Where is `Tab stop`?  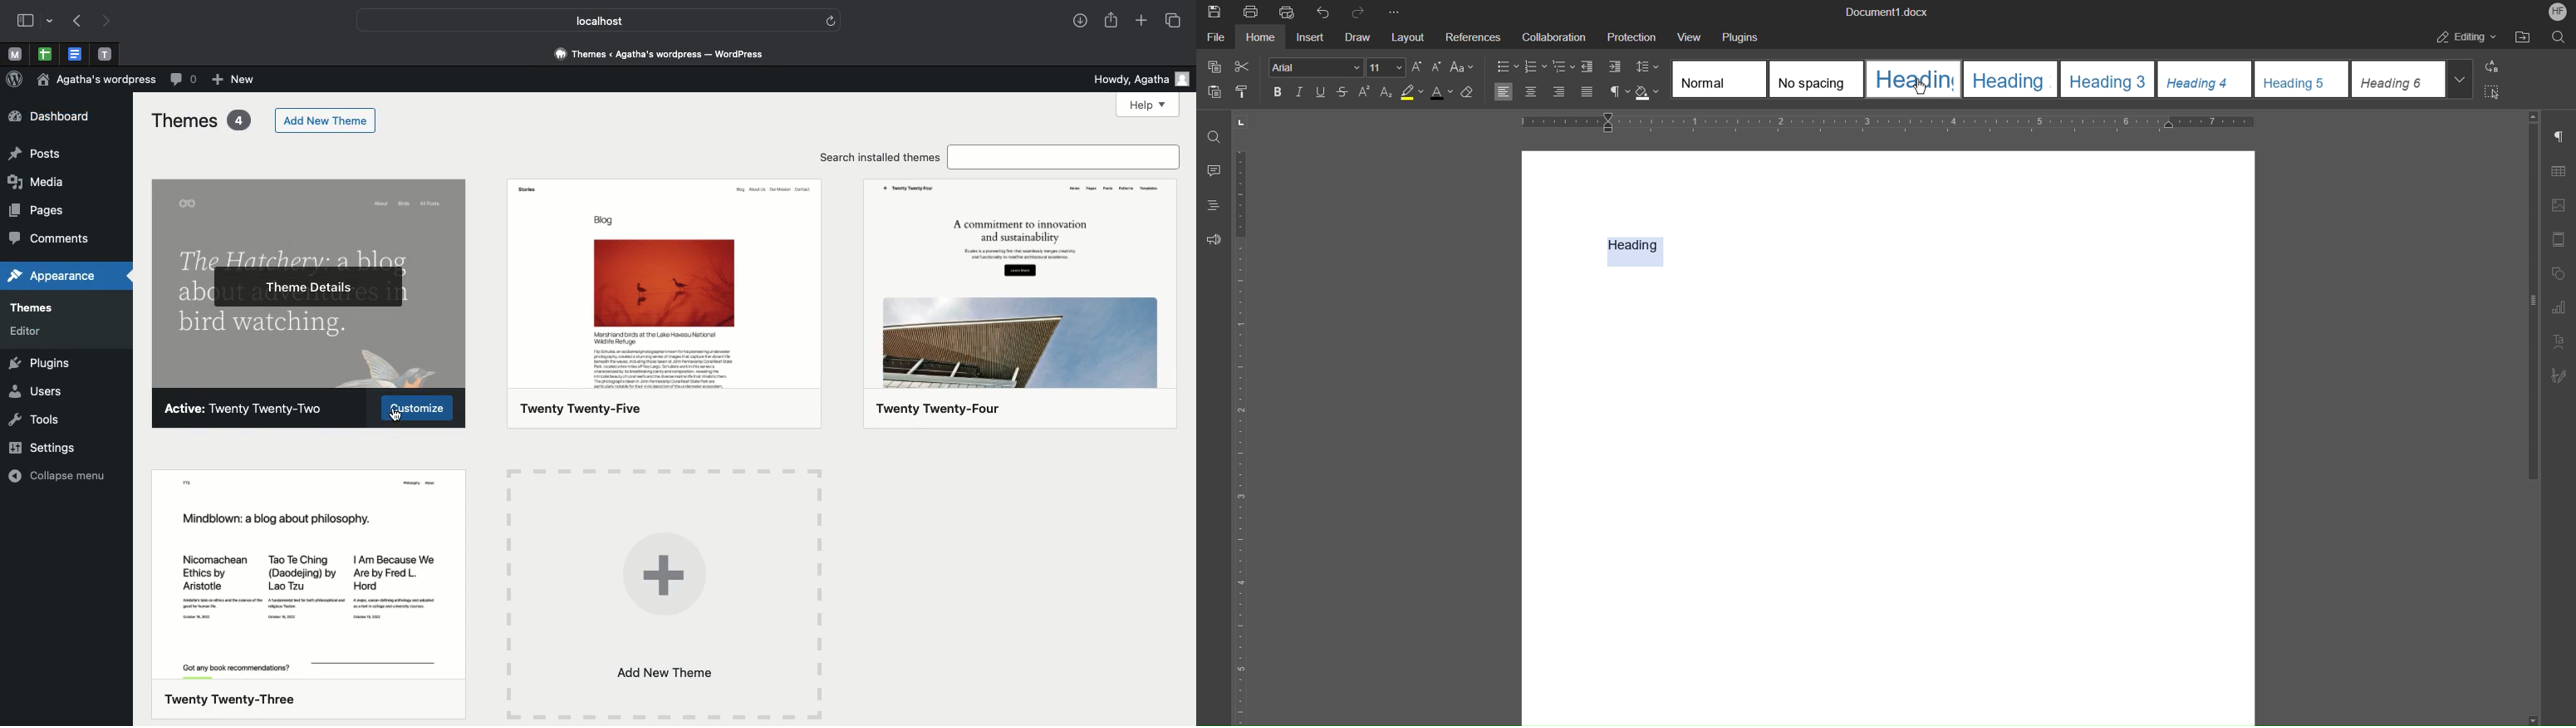 Tab stop is located at coordinates (1241, 122).